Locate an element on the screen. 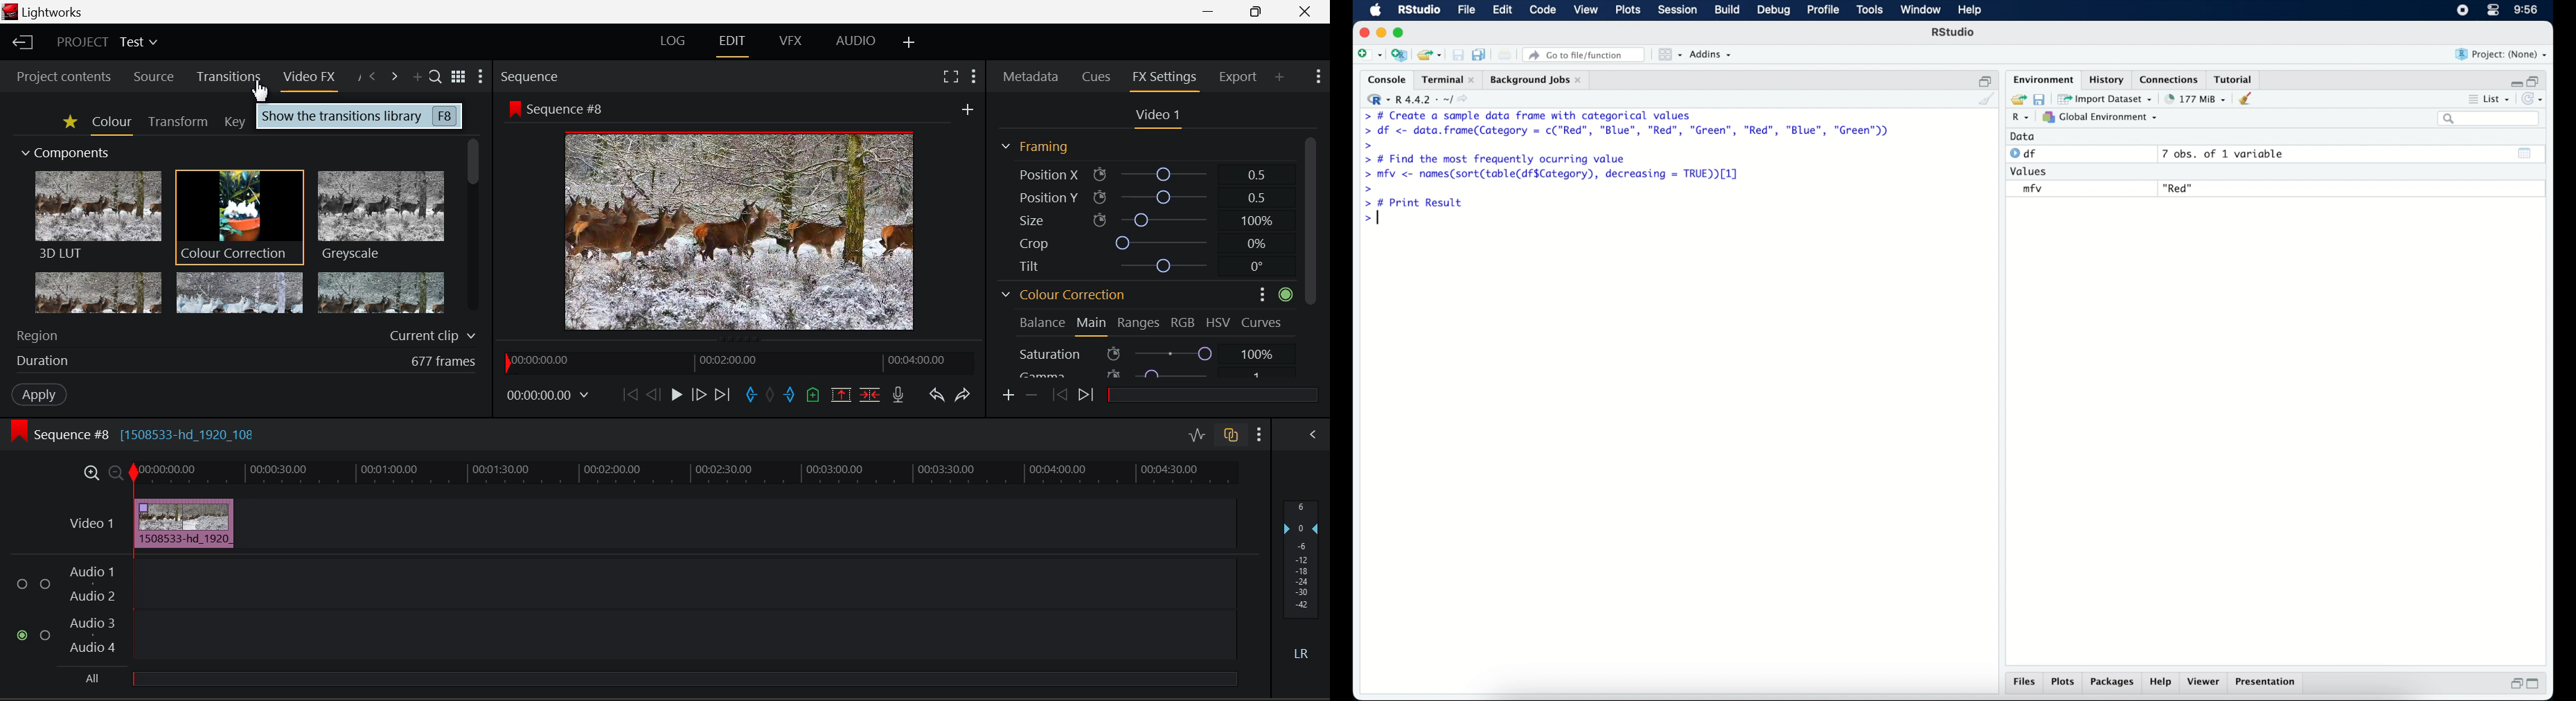  7 obs, of 1 variable is located at coordinates (2223, 154).